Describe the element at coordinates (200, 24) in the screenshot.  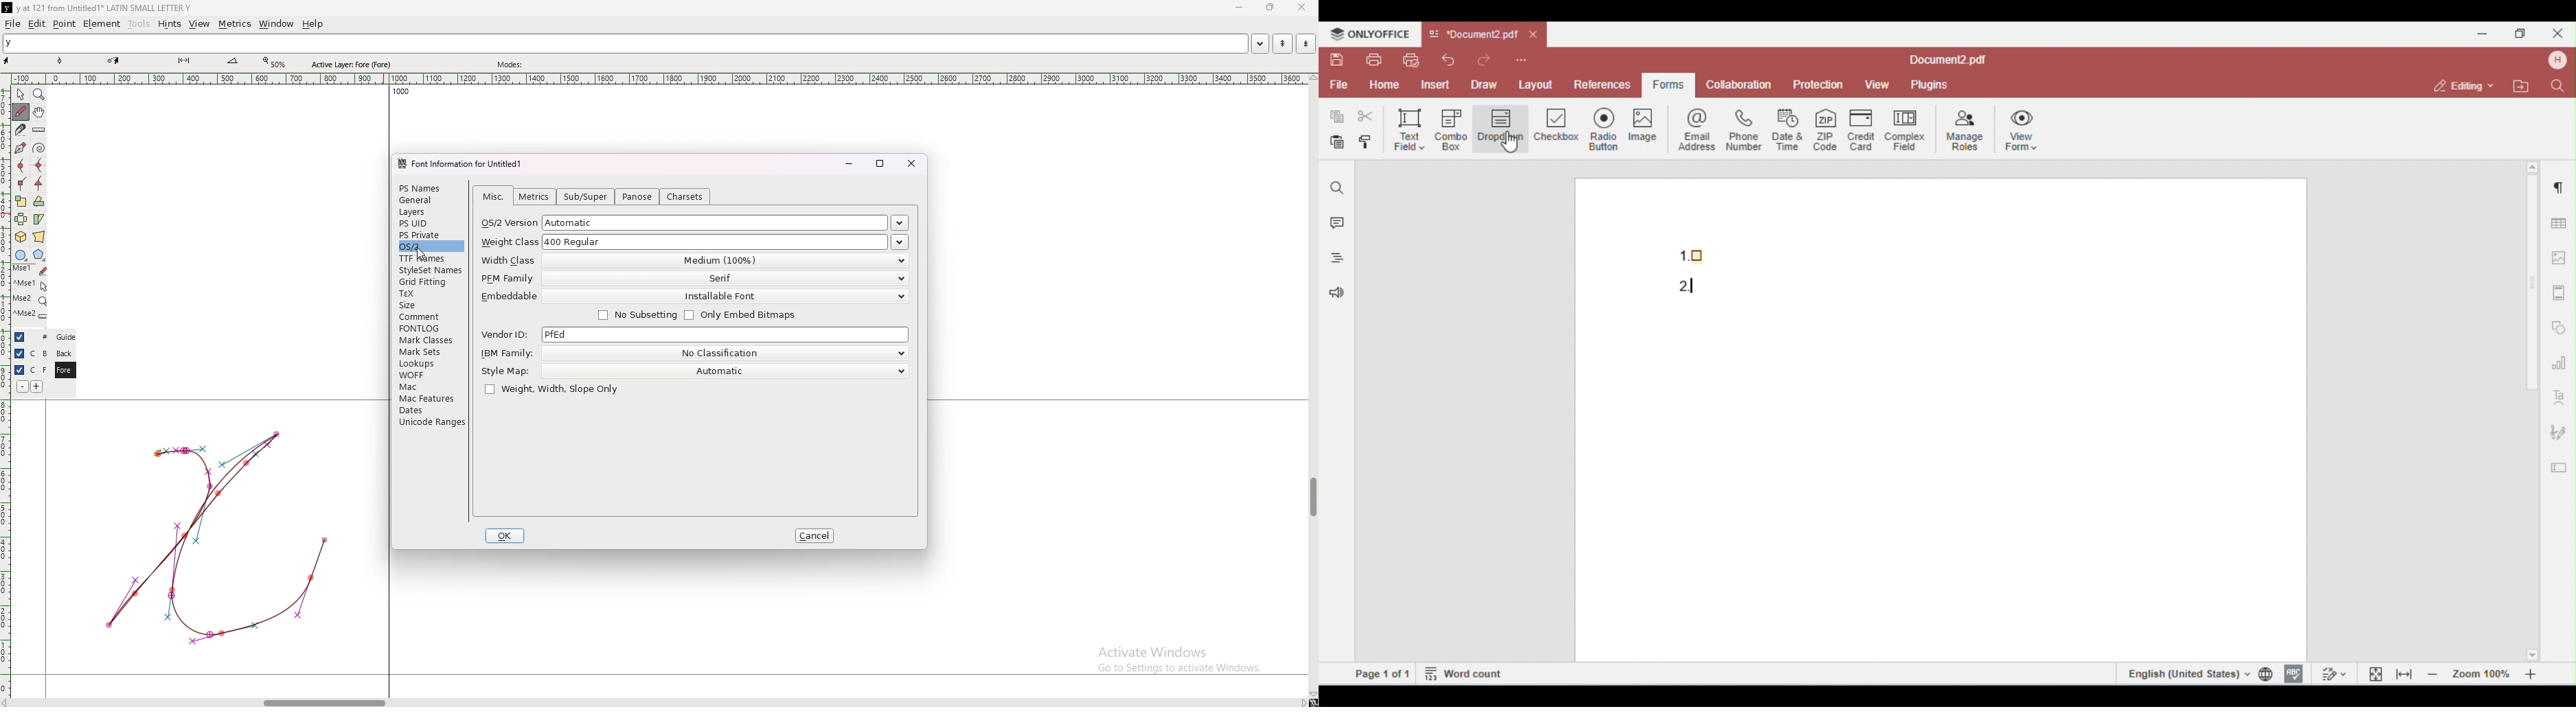
I see `view` at that location.